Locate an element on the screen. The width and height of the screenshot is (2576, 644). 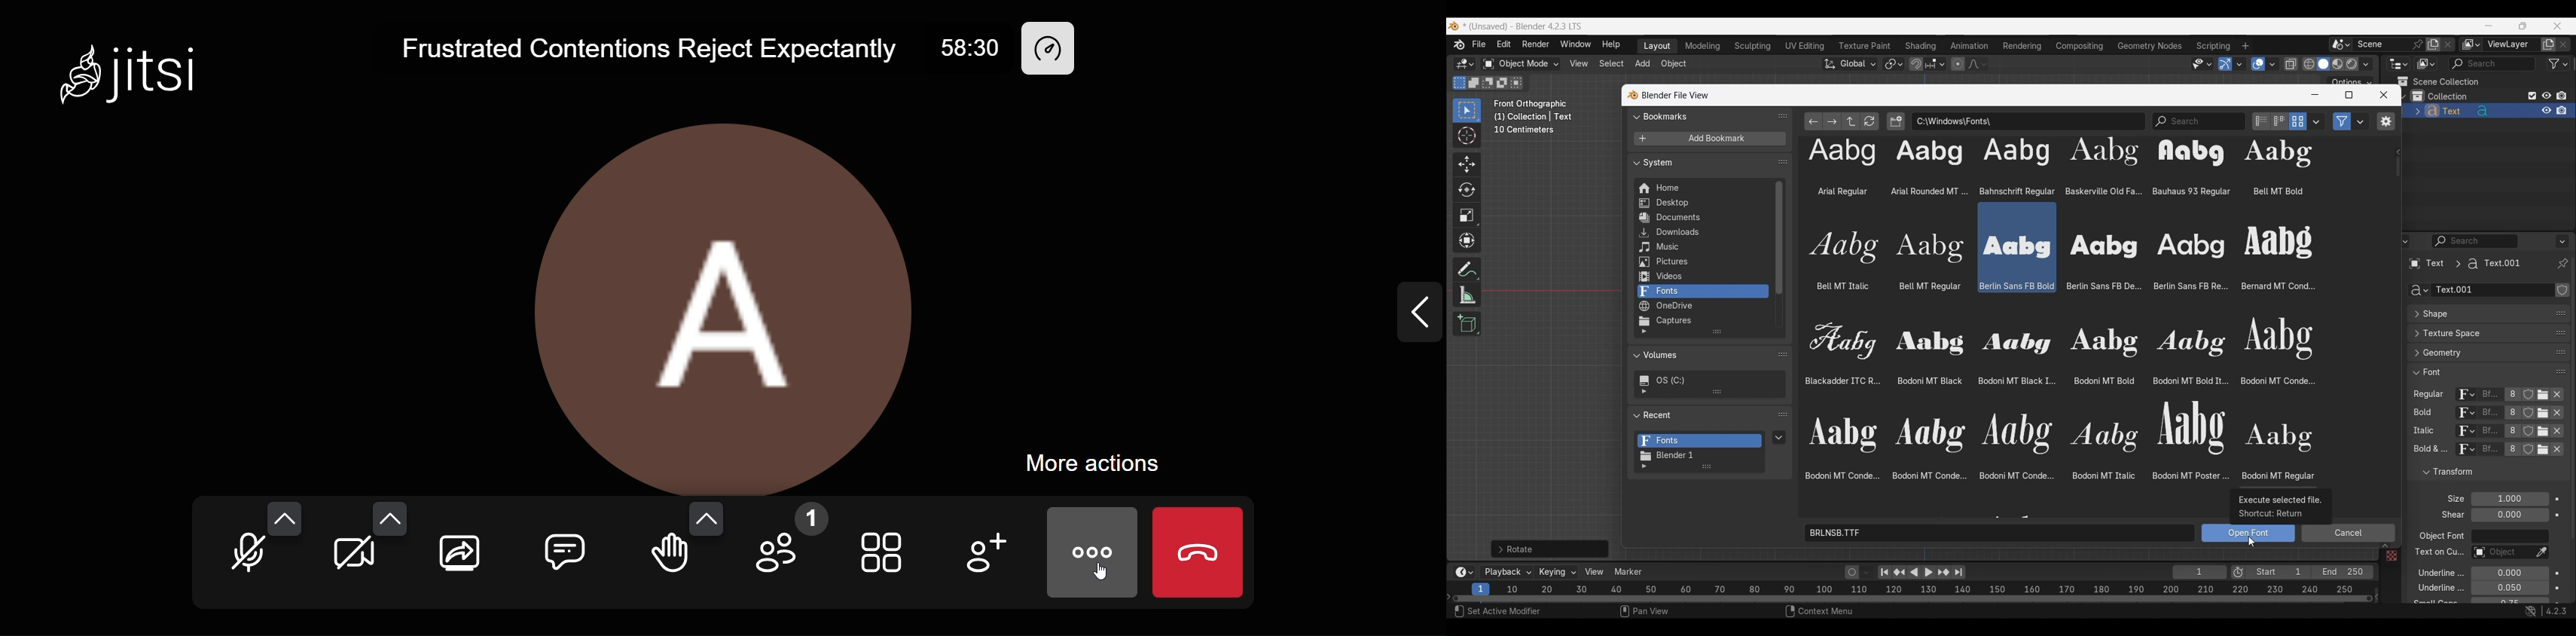
Change order in the list is located at coordinates (2562, 288).